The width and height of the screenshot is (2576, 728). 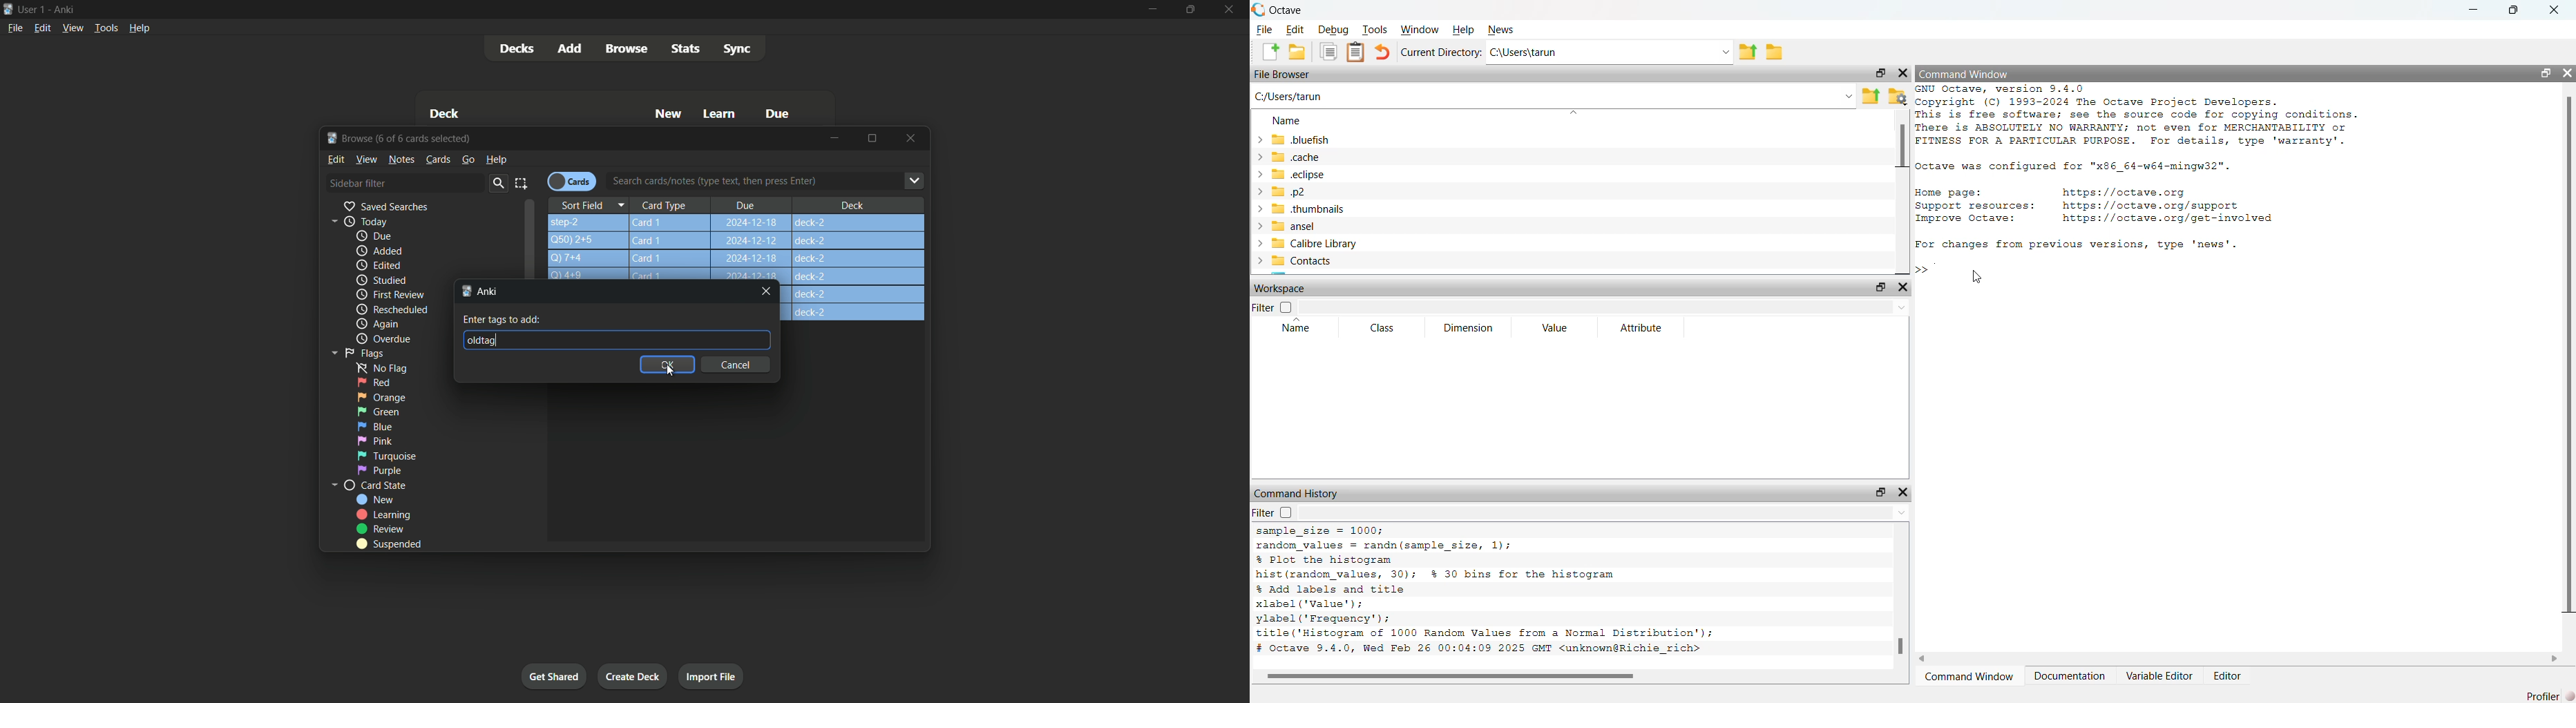 I want to click on Search, so click(x=497, y=184).